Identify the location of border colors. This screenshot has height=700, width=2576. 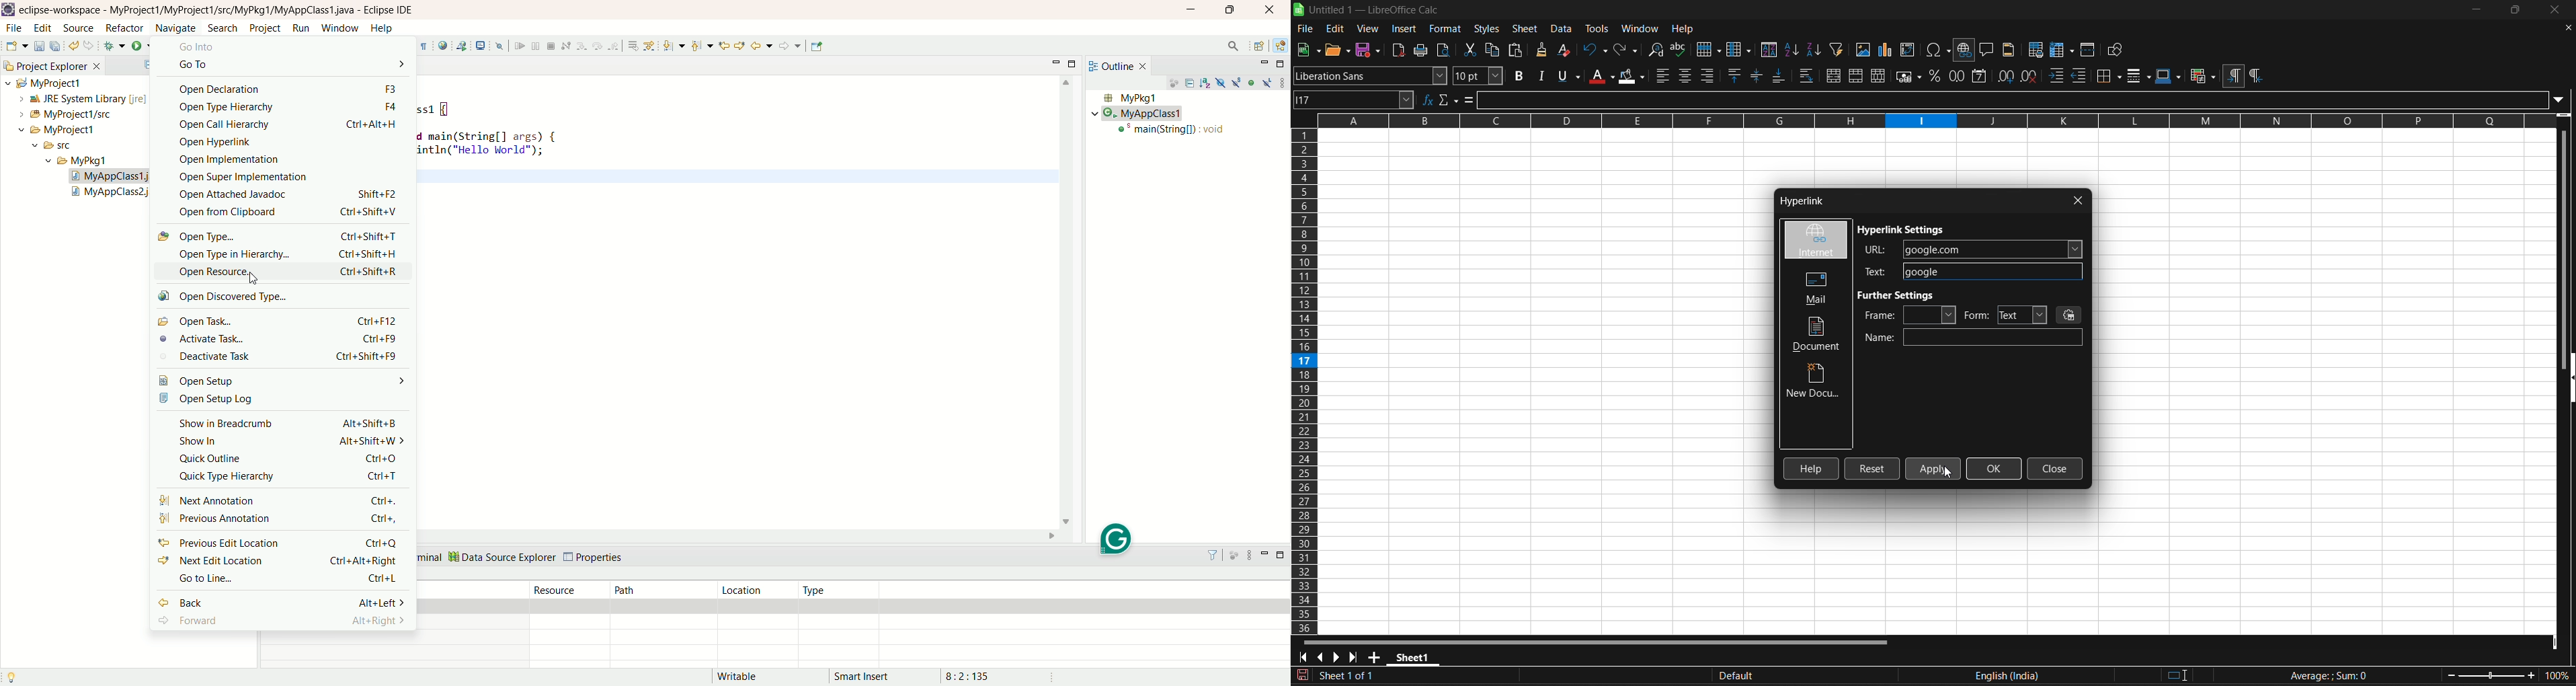
(2169, 76).